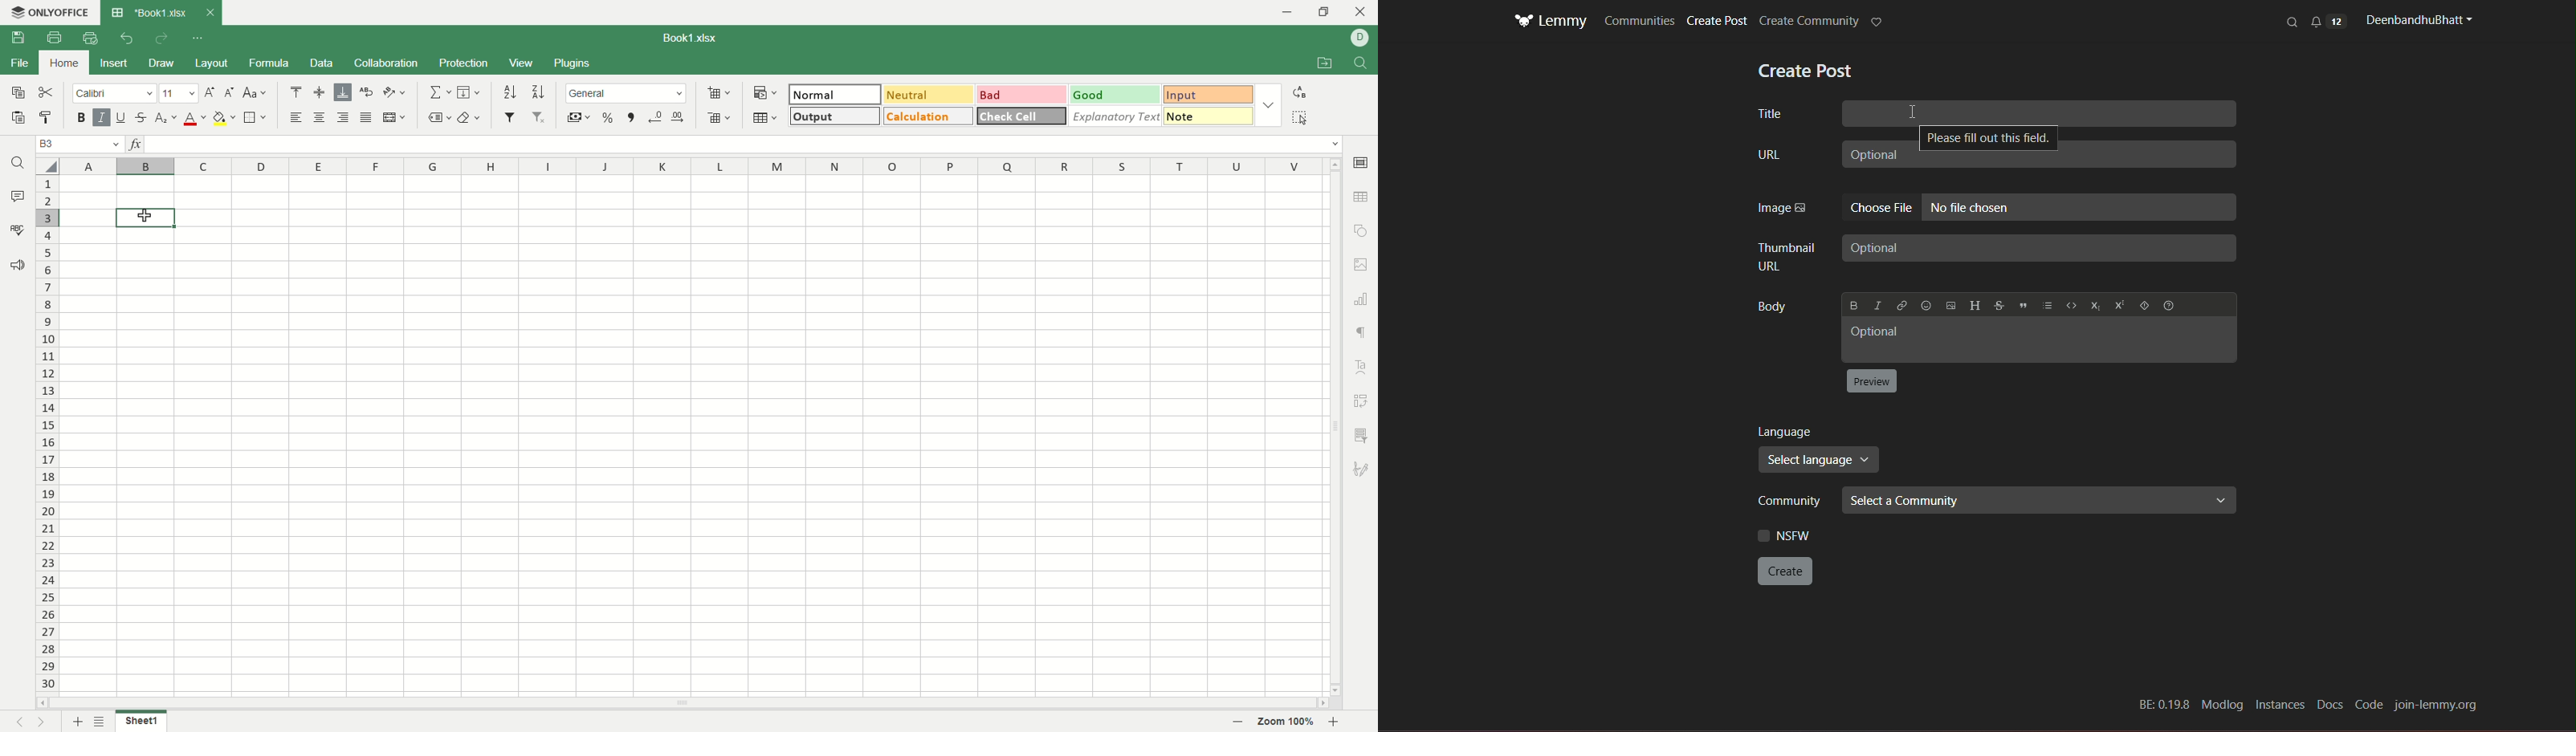  Describe the element at coordinates (1877, 305) in the screenshot. I see `Italic` at that location.